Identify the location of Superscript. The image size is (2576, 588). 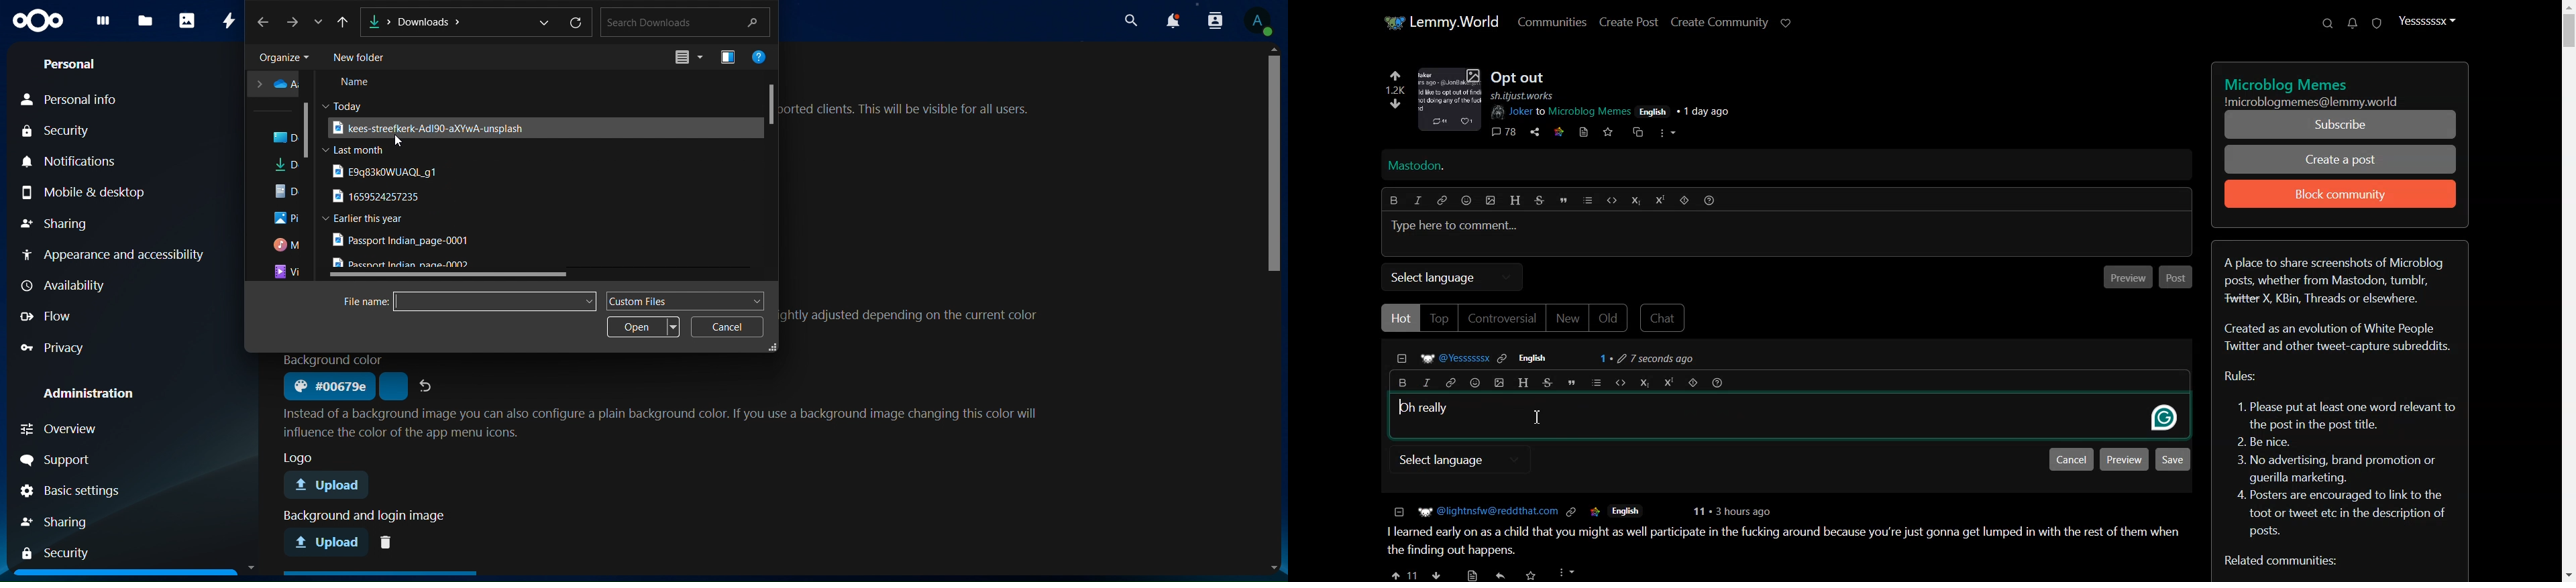
(1660, 200).